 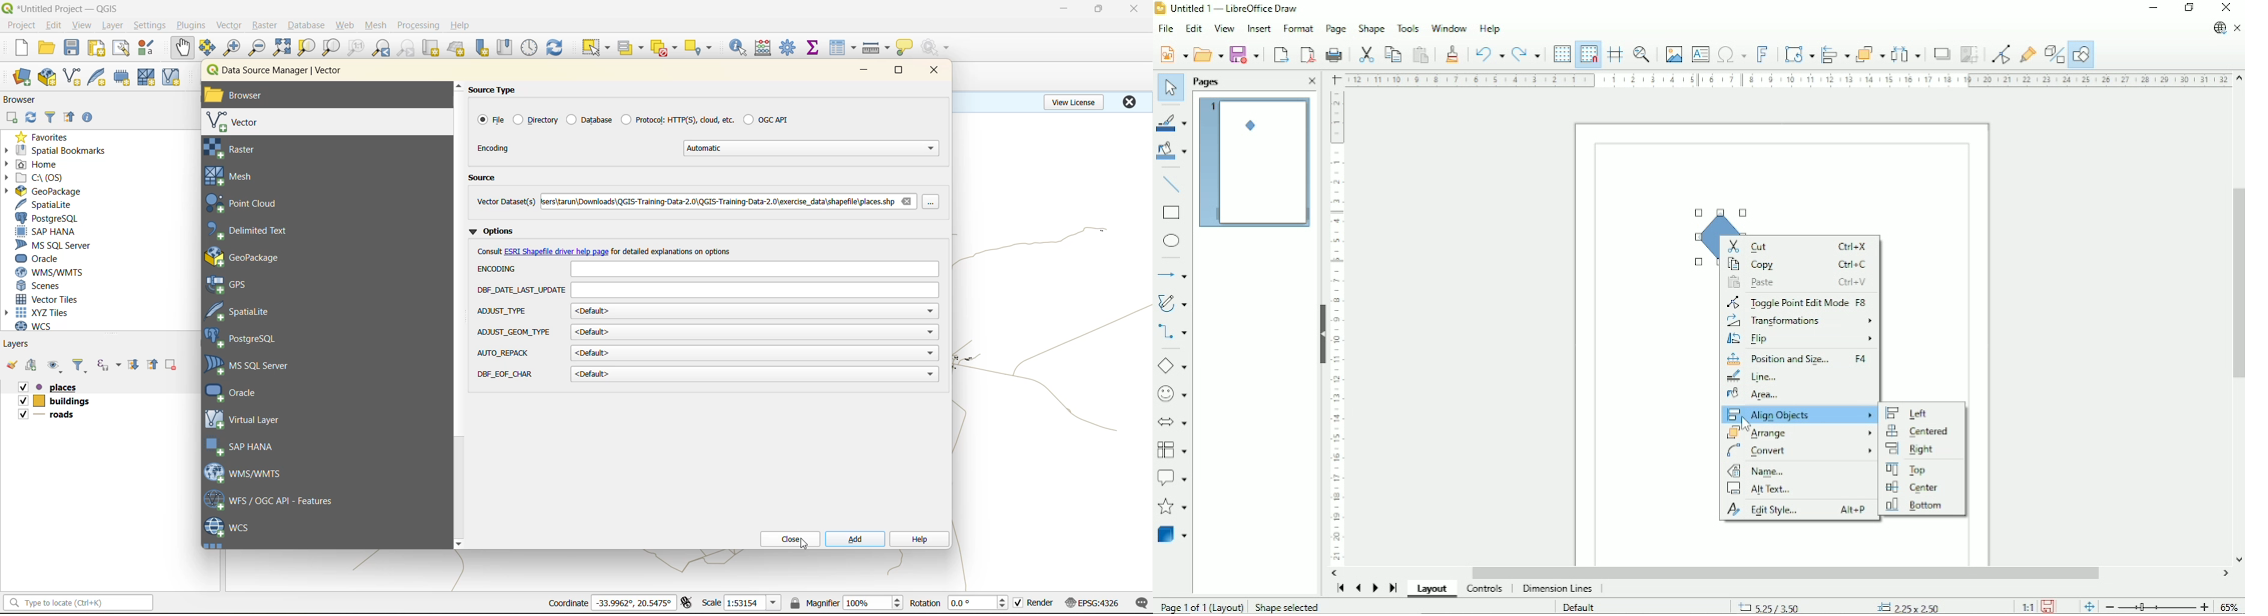 What do you see at coordinates (345, 25) in the screenshot?
I see `web` at bounding box center [345, 25].